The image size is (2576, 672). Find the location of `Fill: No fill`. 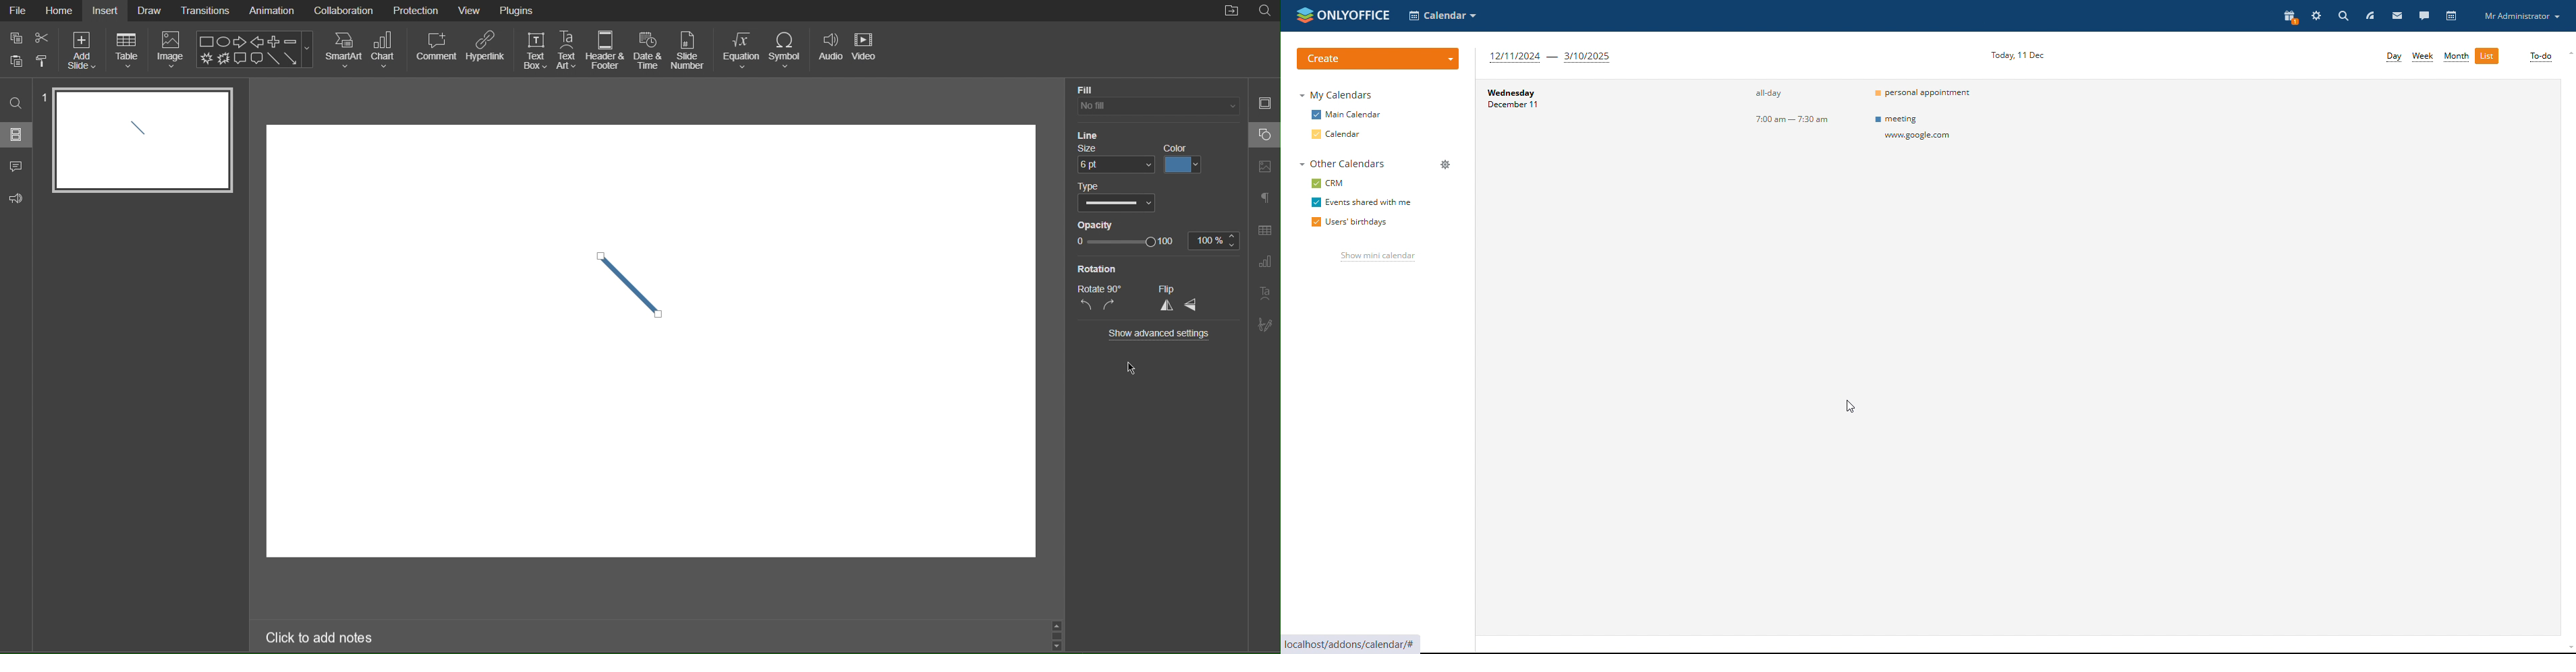

Fill: No fill is located at coordinates (1087, 89).